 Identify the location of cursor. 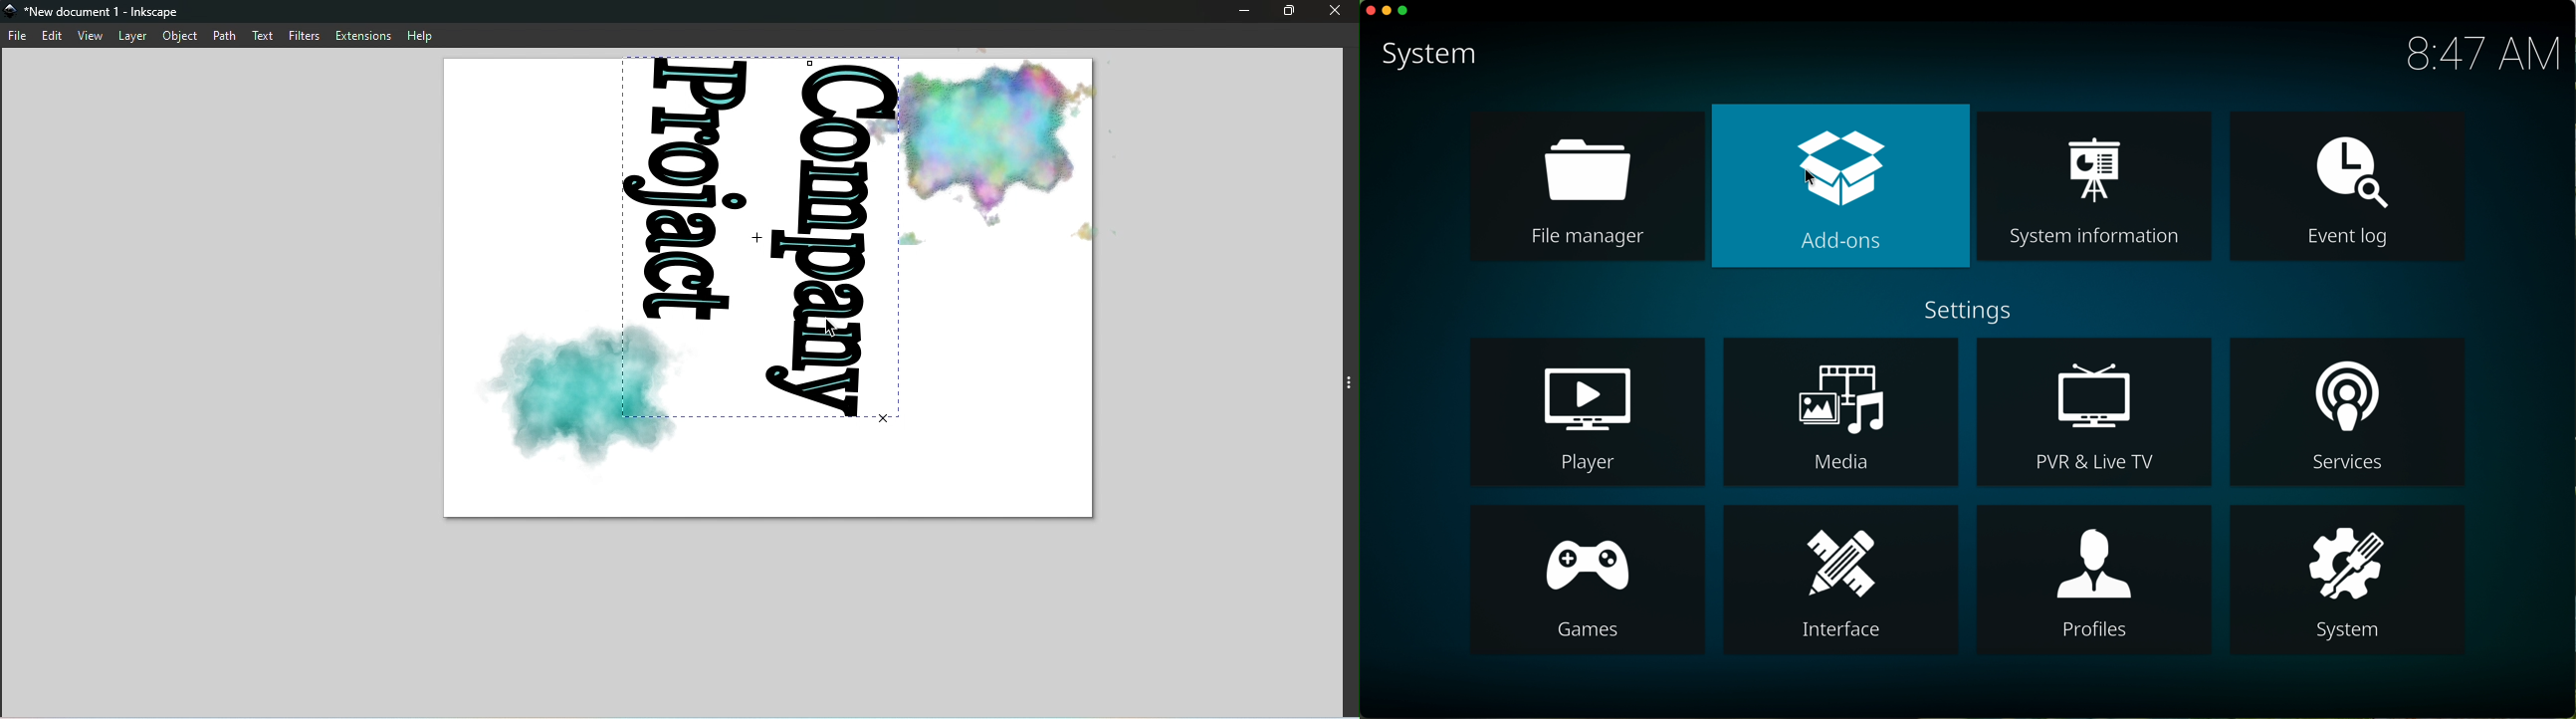
(836, 330).